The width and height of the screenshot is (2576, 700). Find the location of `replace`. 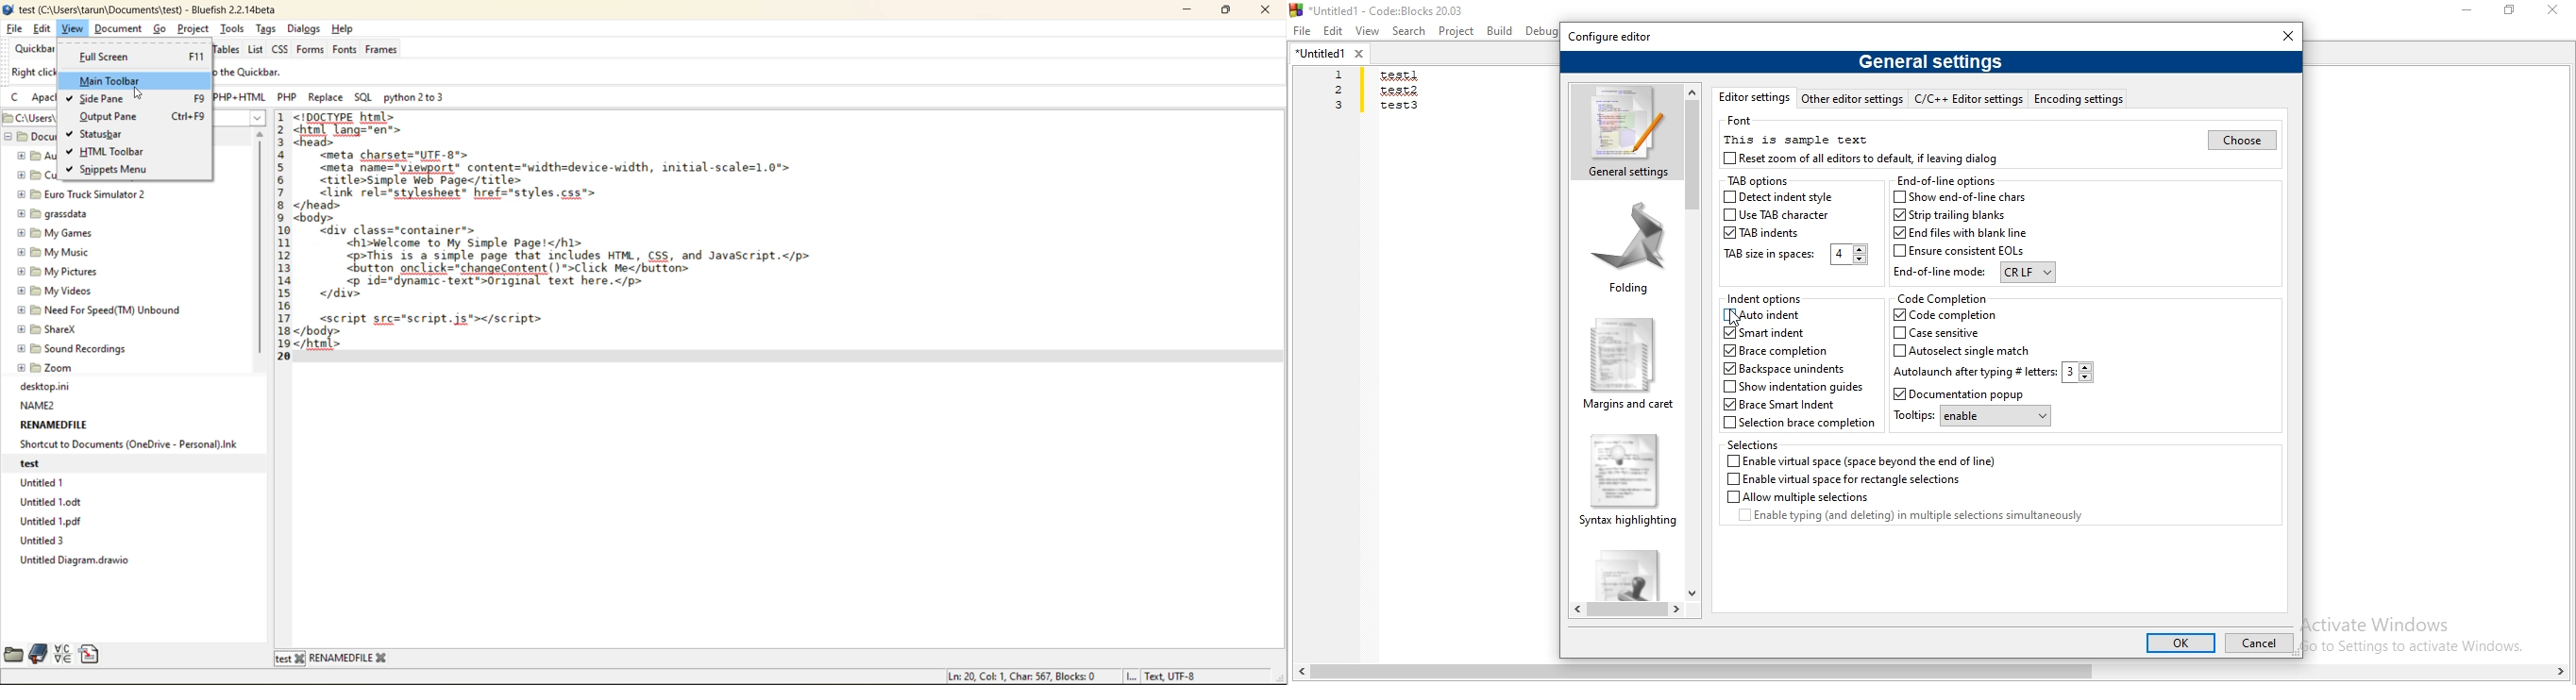

replace is located at coordinates (327, 97).